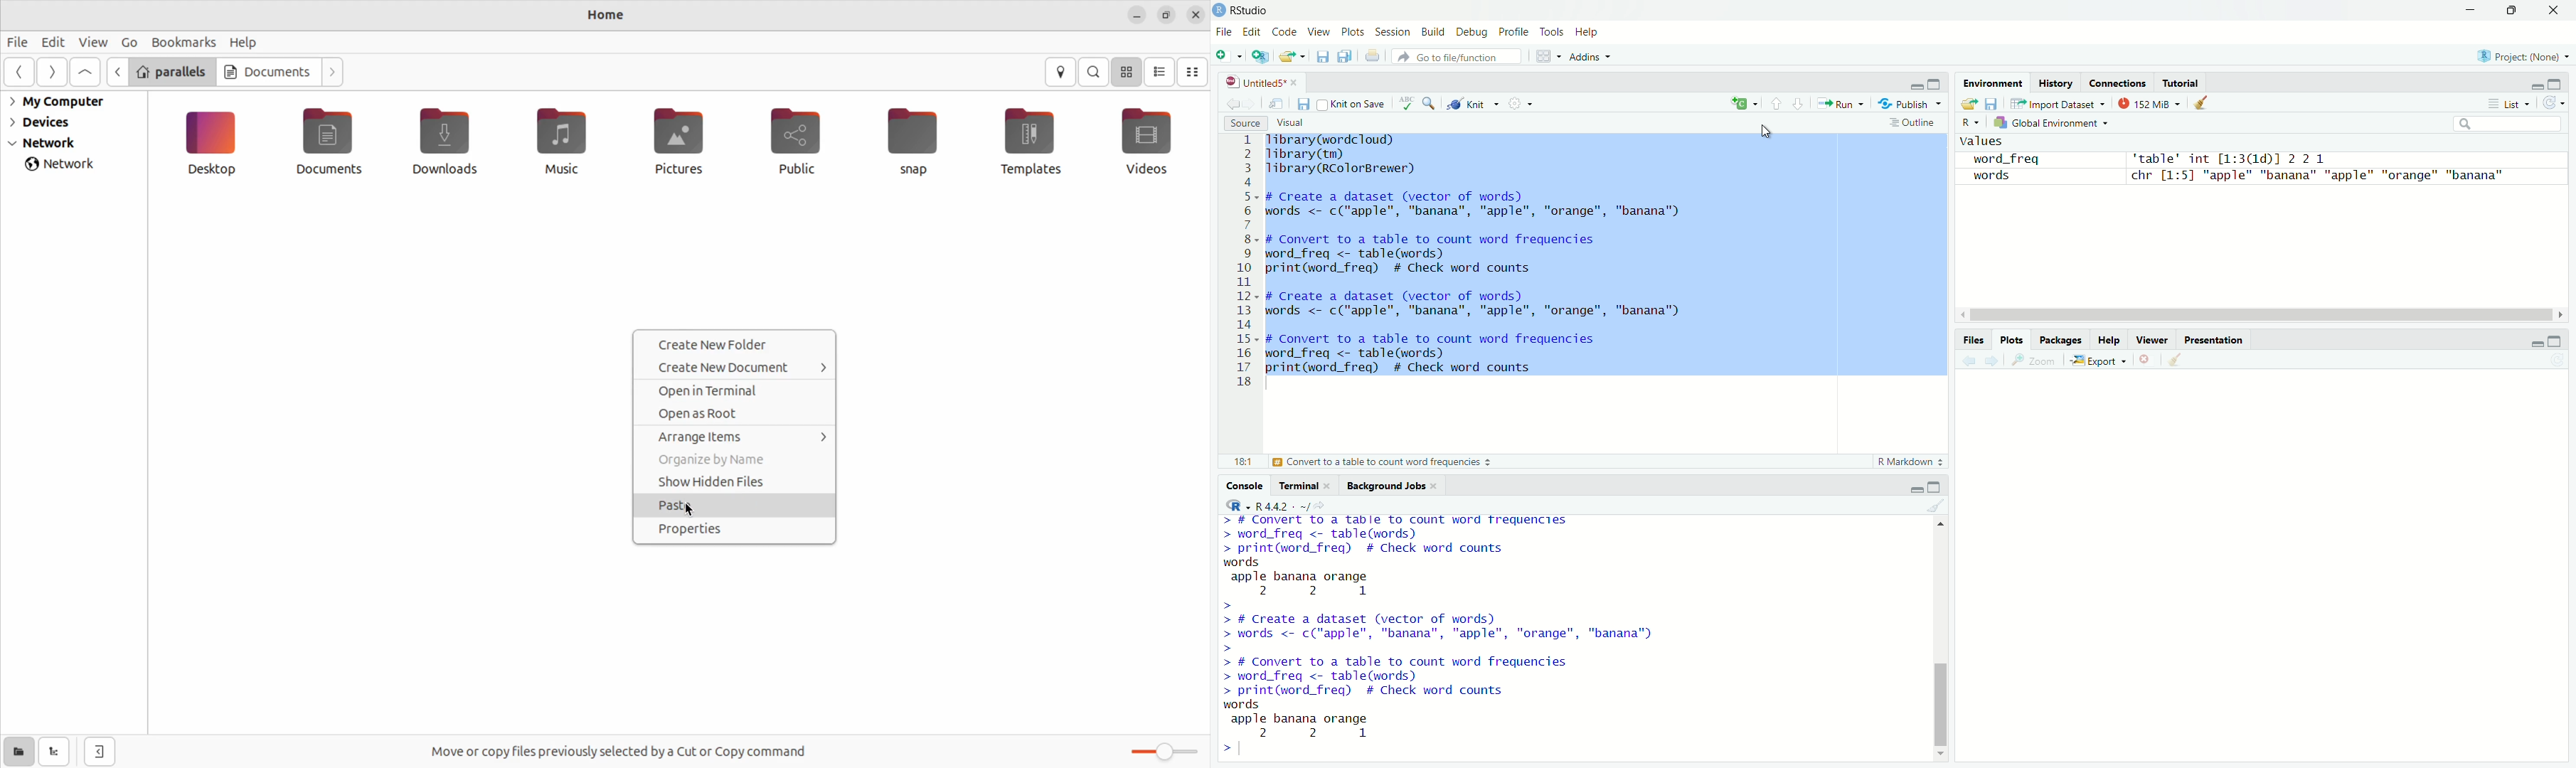 The height and width of the screenshot is (784, 2576). Describe the element at coordinates (2059, 105) in the screenshot. I see `Input Dataset` at that location.